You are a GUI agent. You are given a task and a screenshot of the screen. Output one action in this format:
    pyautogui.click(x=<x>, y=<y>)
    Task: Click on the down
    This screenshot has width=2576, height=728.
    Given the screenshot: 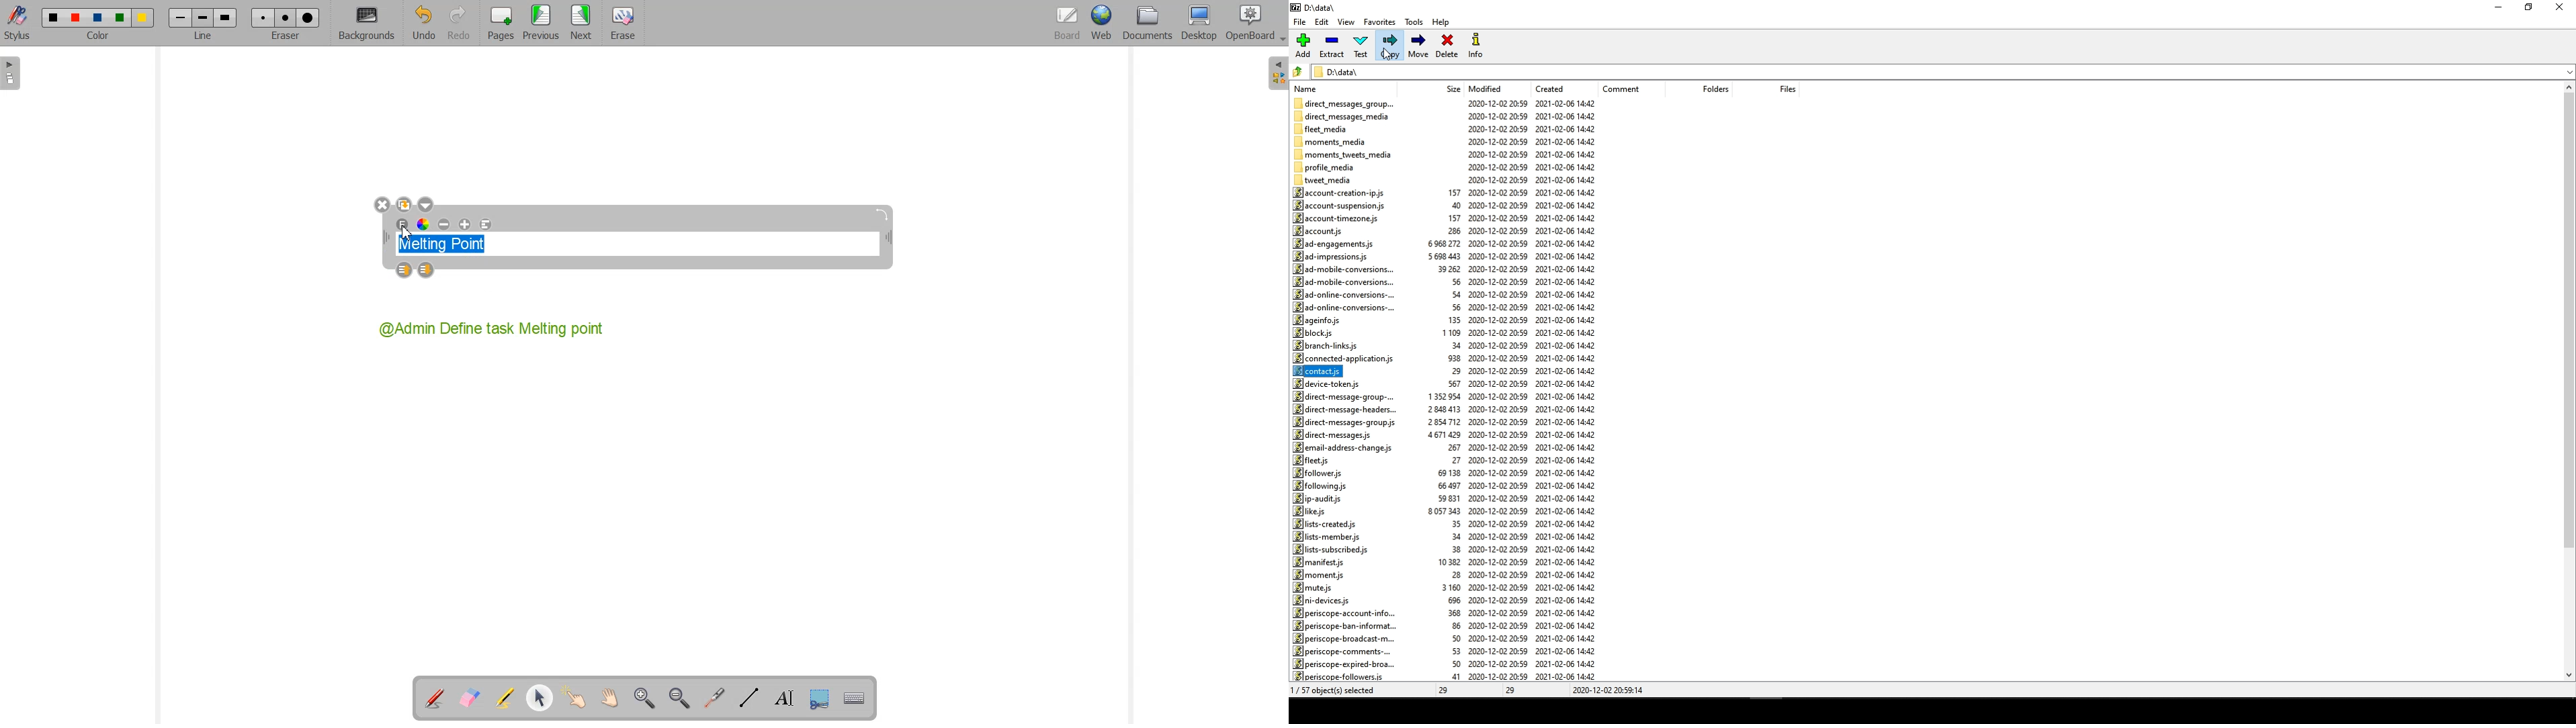 What is the action you would take?
    pyautogui.click(x=2558, y=76)
    